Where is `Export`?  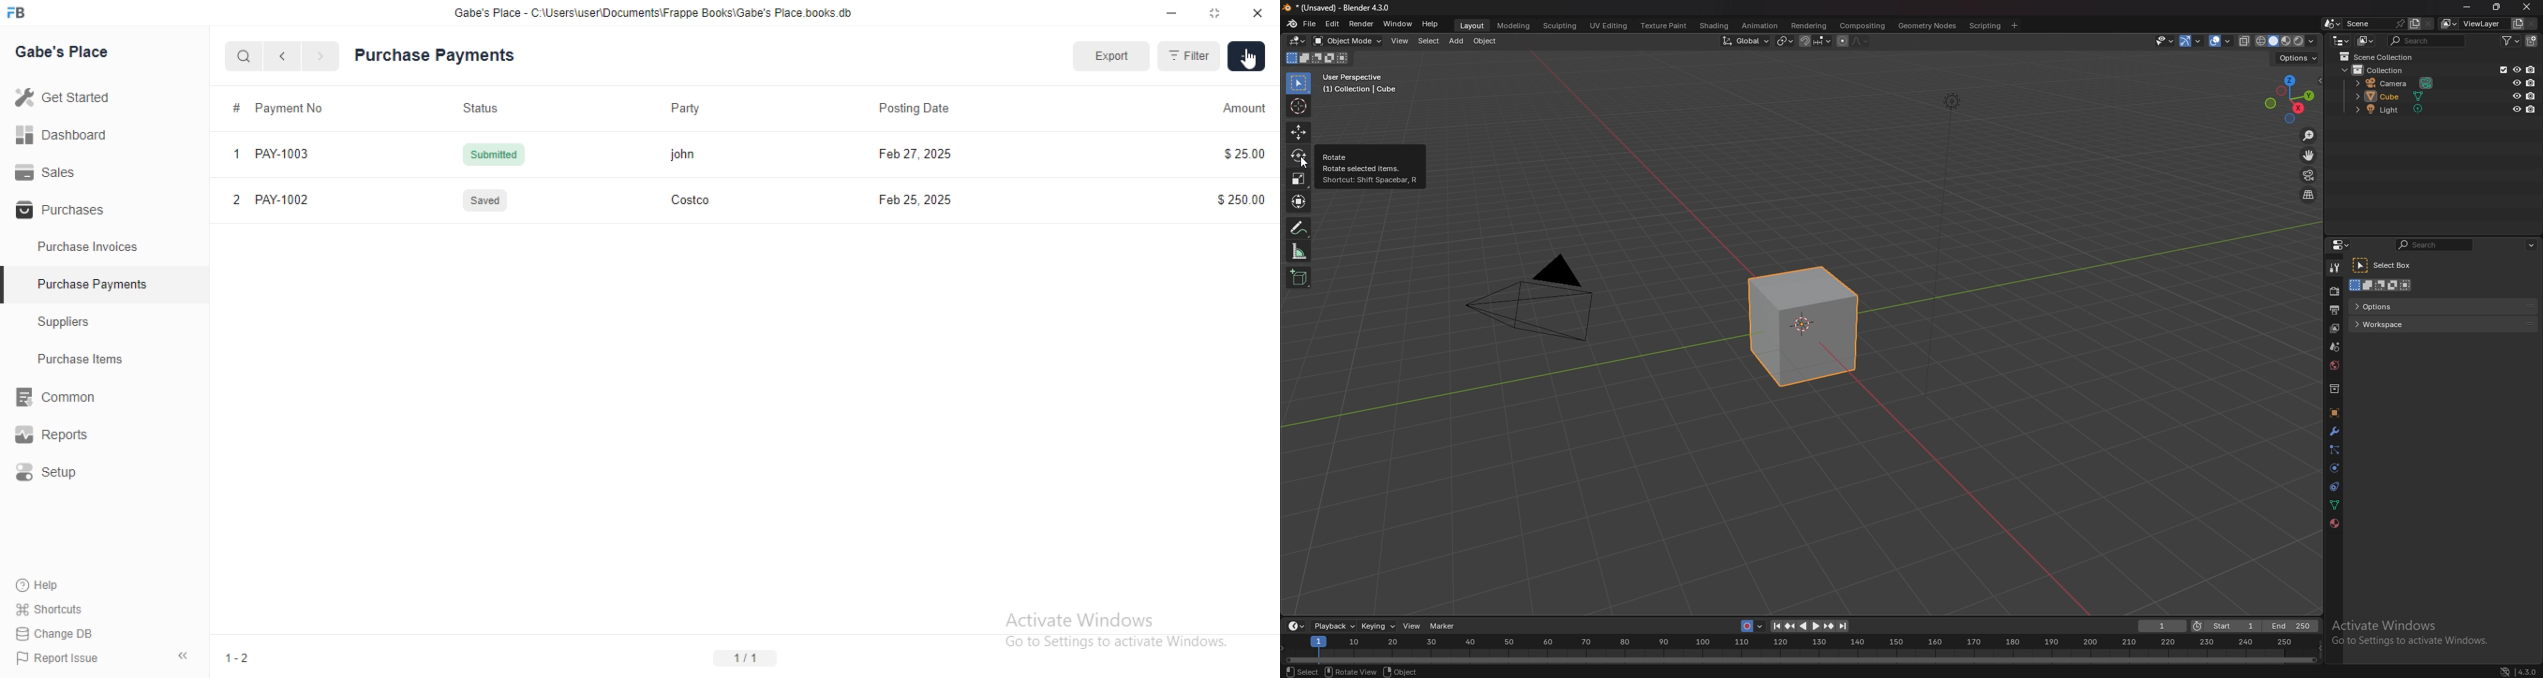
Export is located at coordinates (1112, 56).